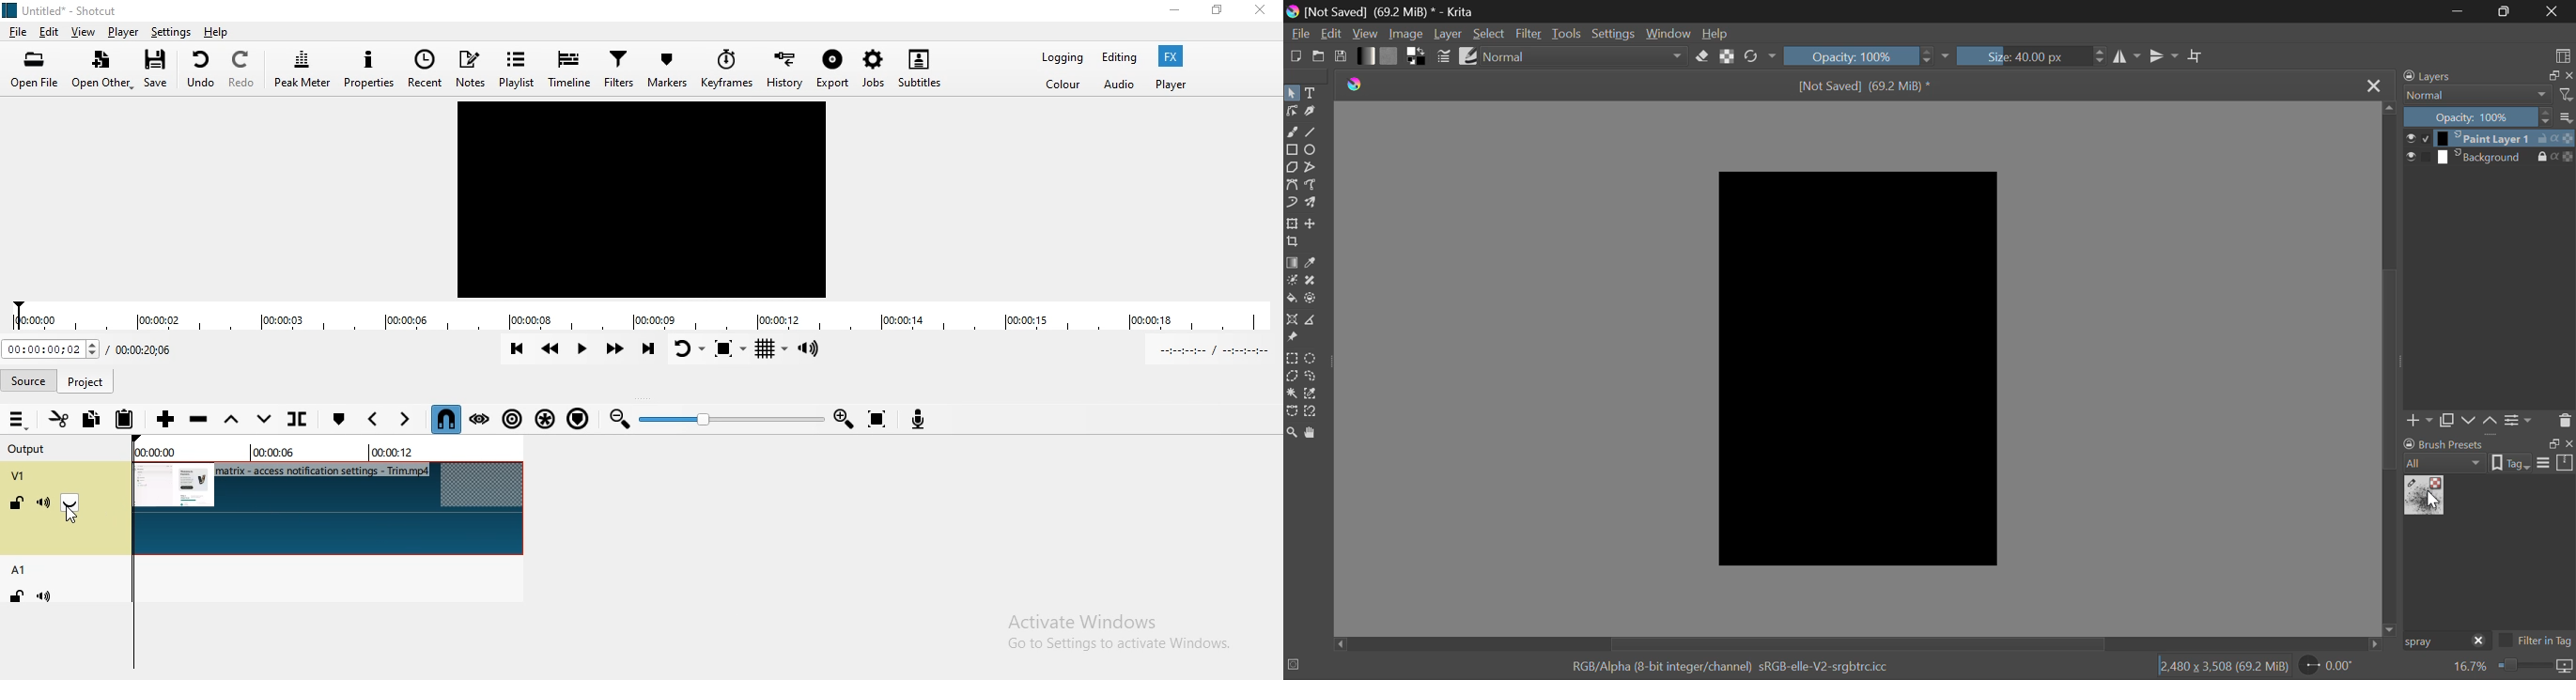  What do you see at coordinates (1065, 85) in the screenshot?
I see `Color` at bounding box center [1065, 85].